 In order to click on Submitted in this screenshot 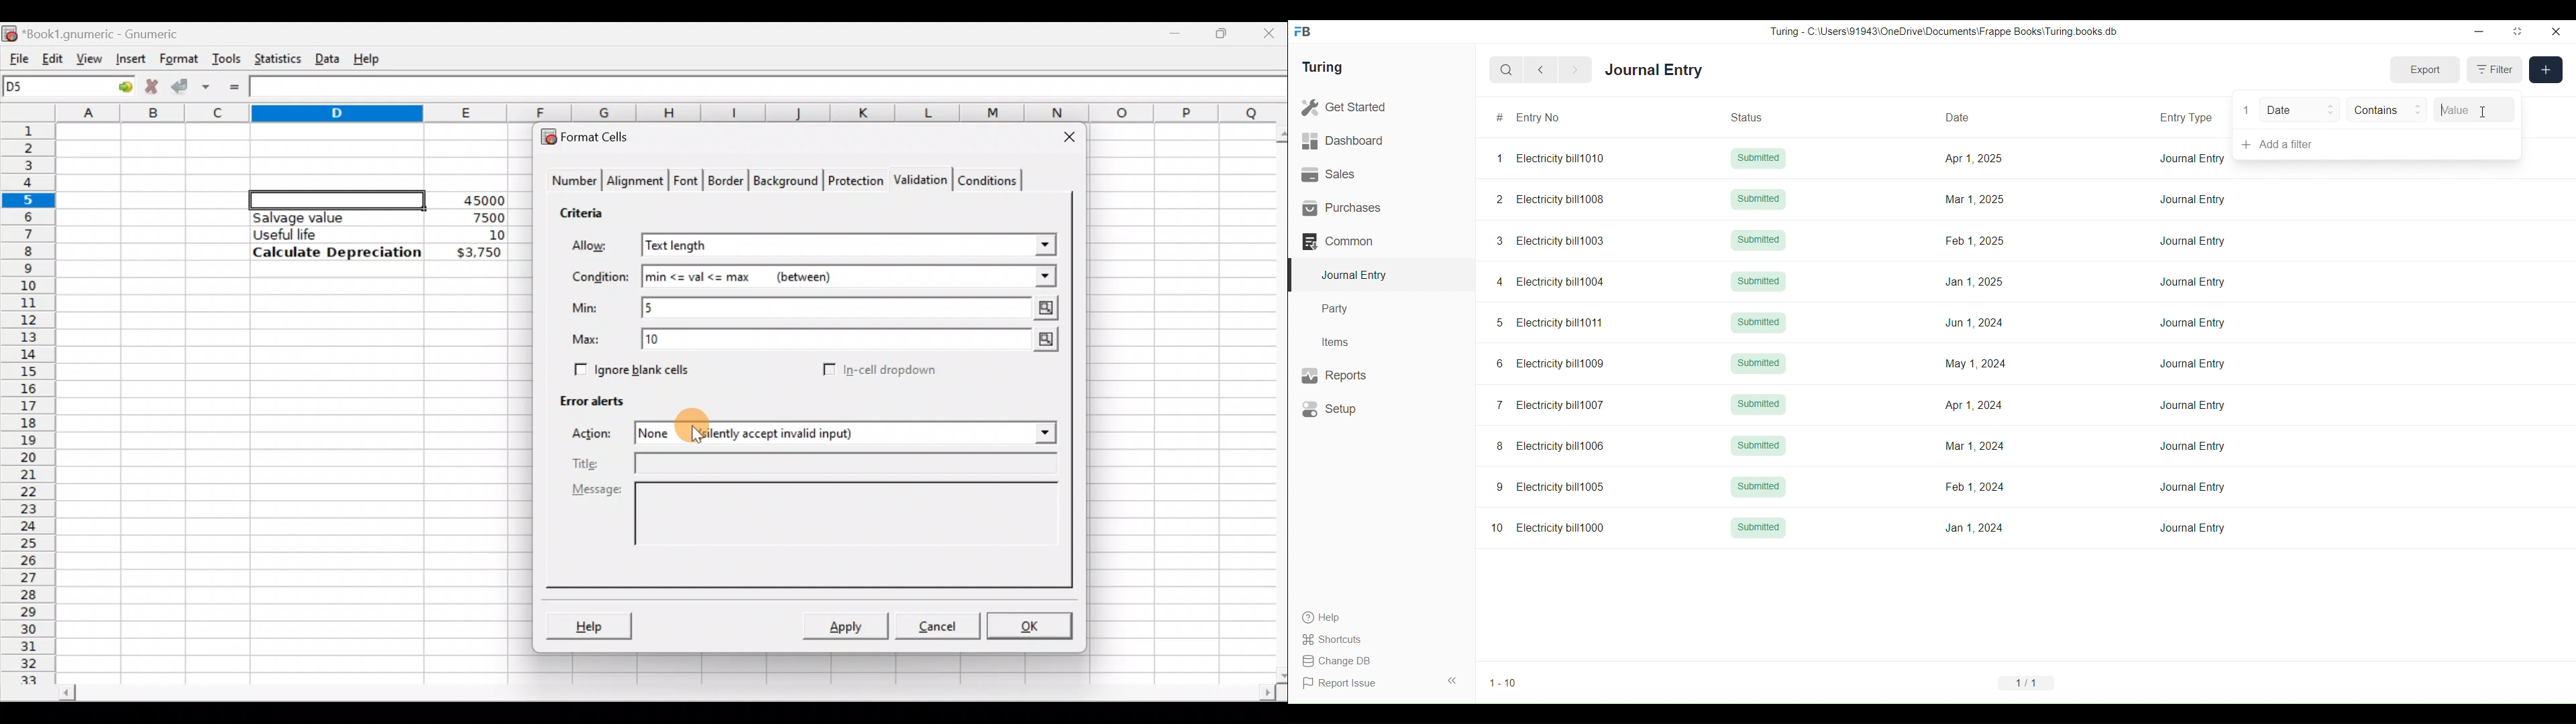, I will do `click(1759, 364)`.